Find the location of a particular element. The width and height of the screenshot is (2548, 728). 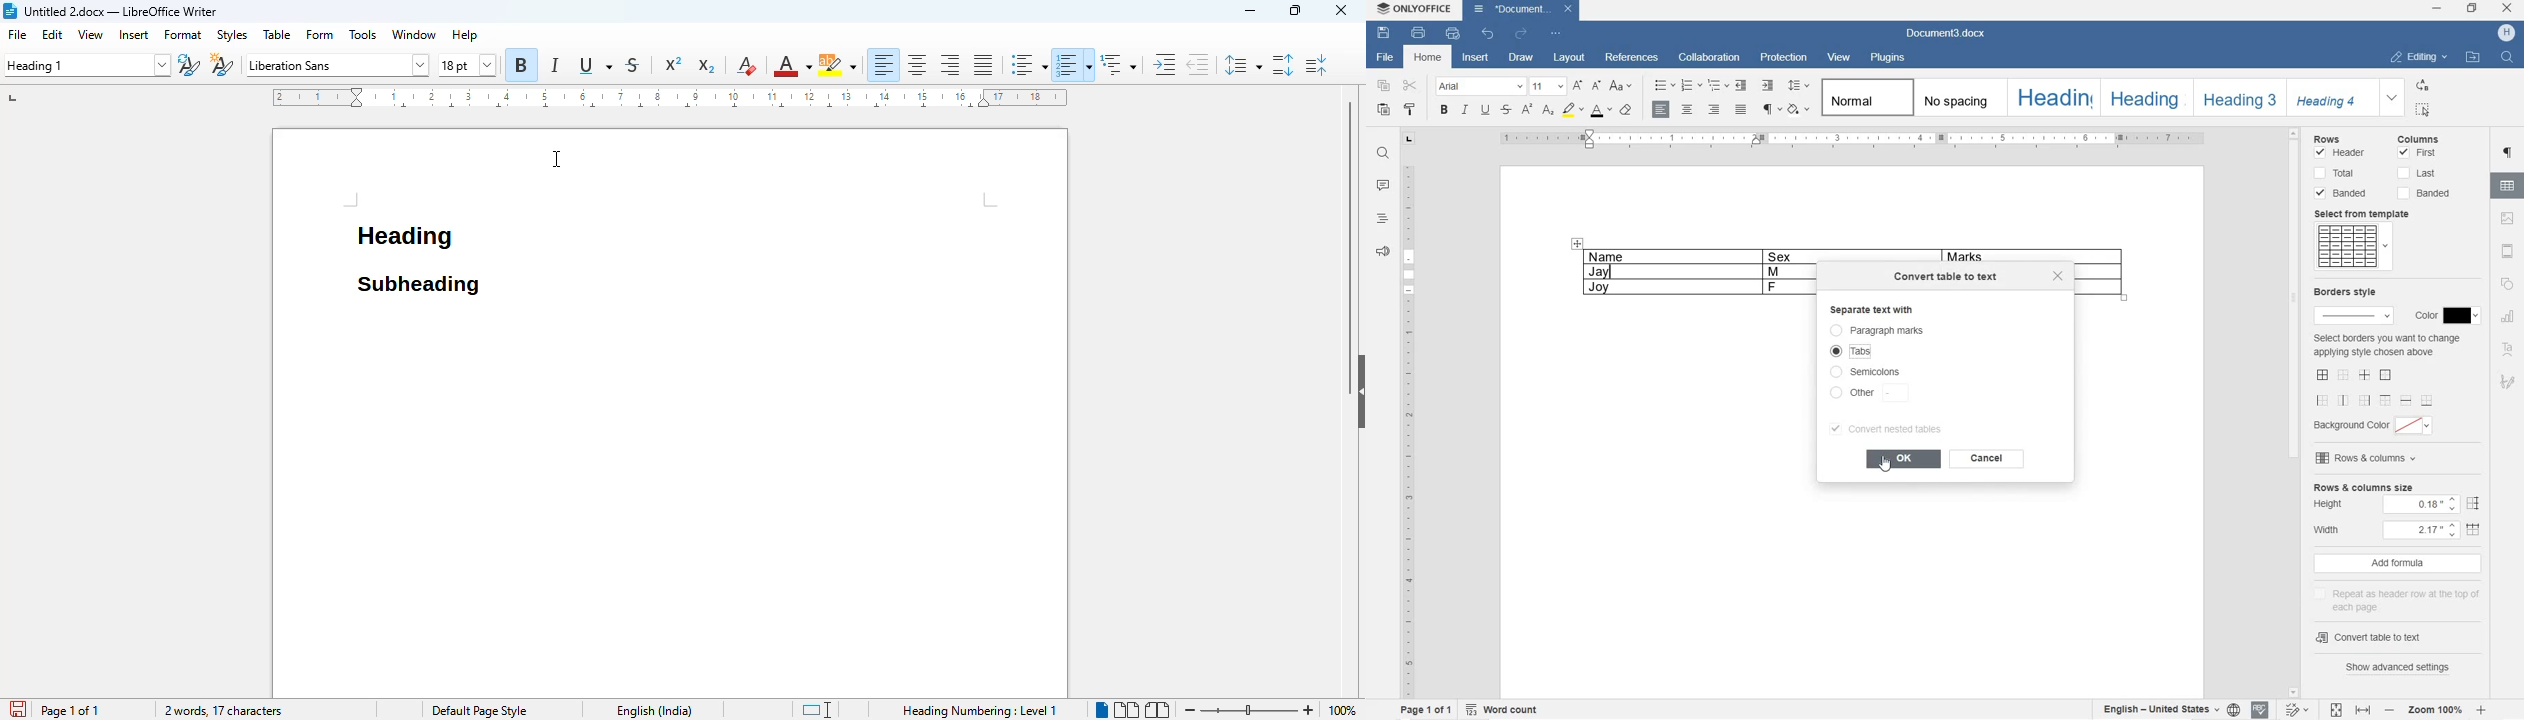

align center is located at coordinates (917, 64).